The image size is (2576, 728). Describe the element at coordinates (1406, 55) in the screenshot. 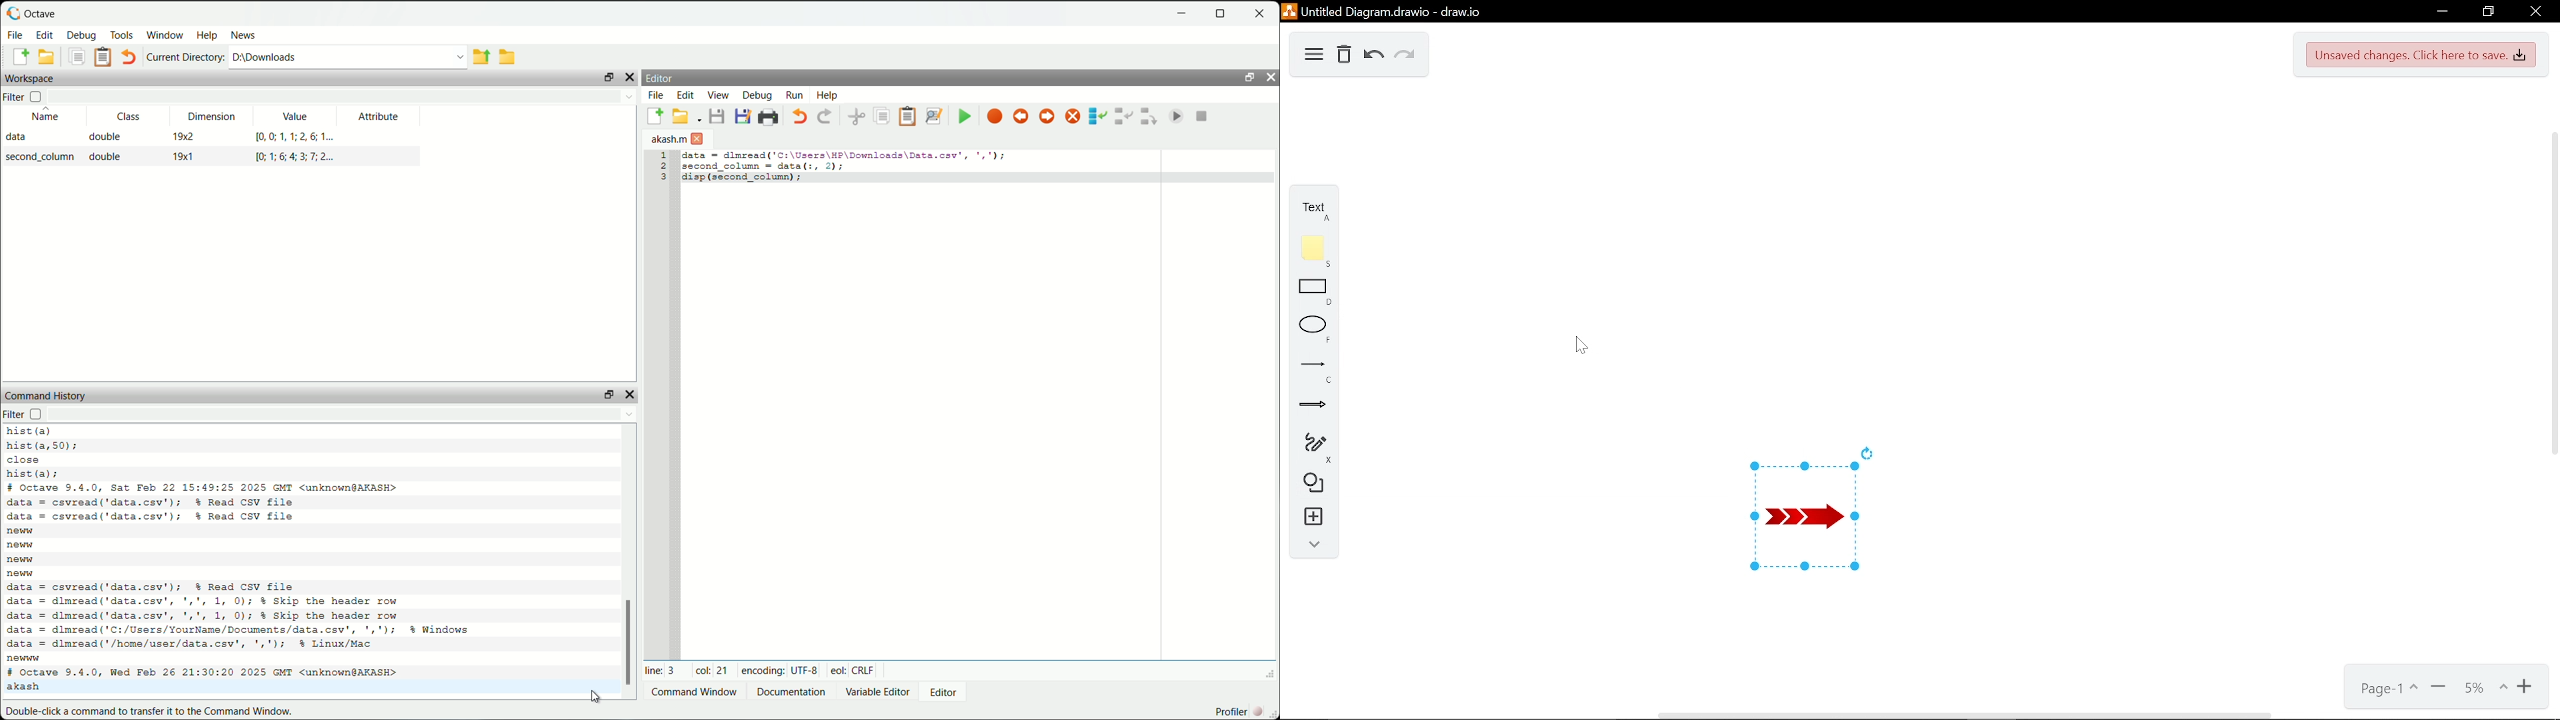

I see `Redo` at that location.